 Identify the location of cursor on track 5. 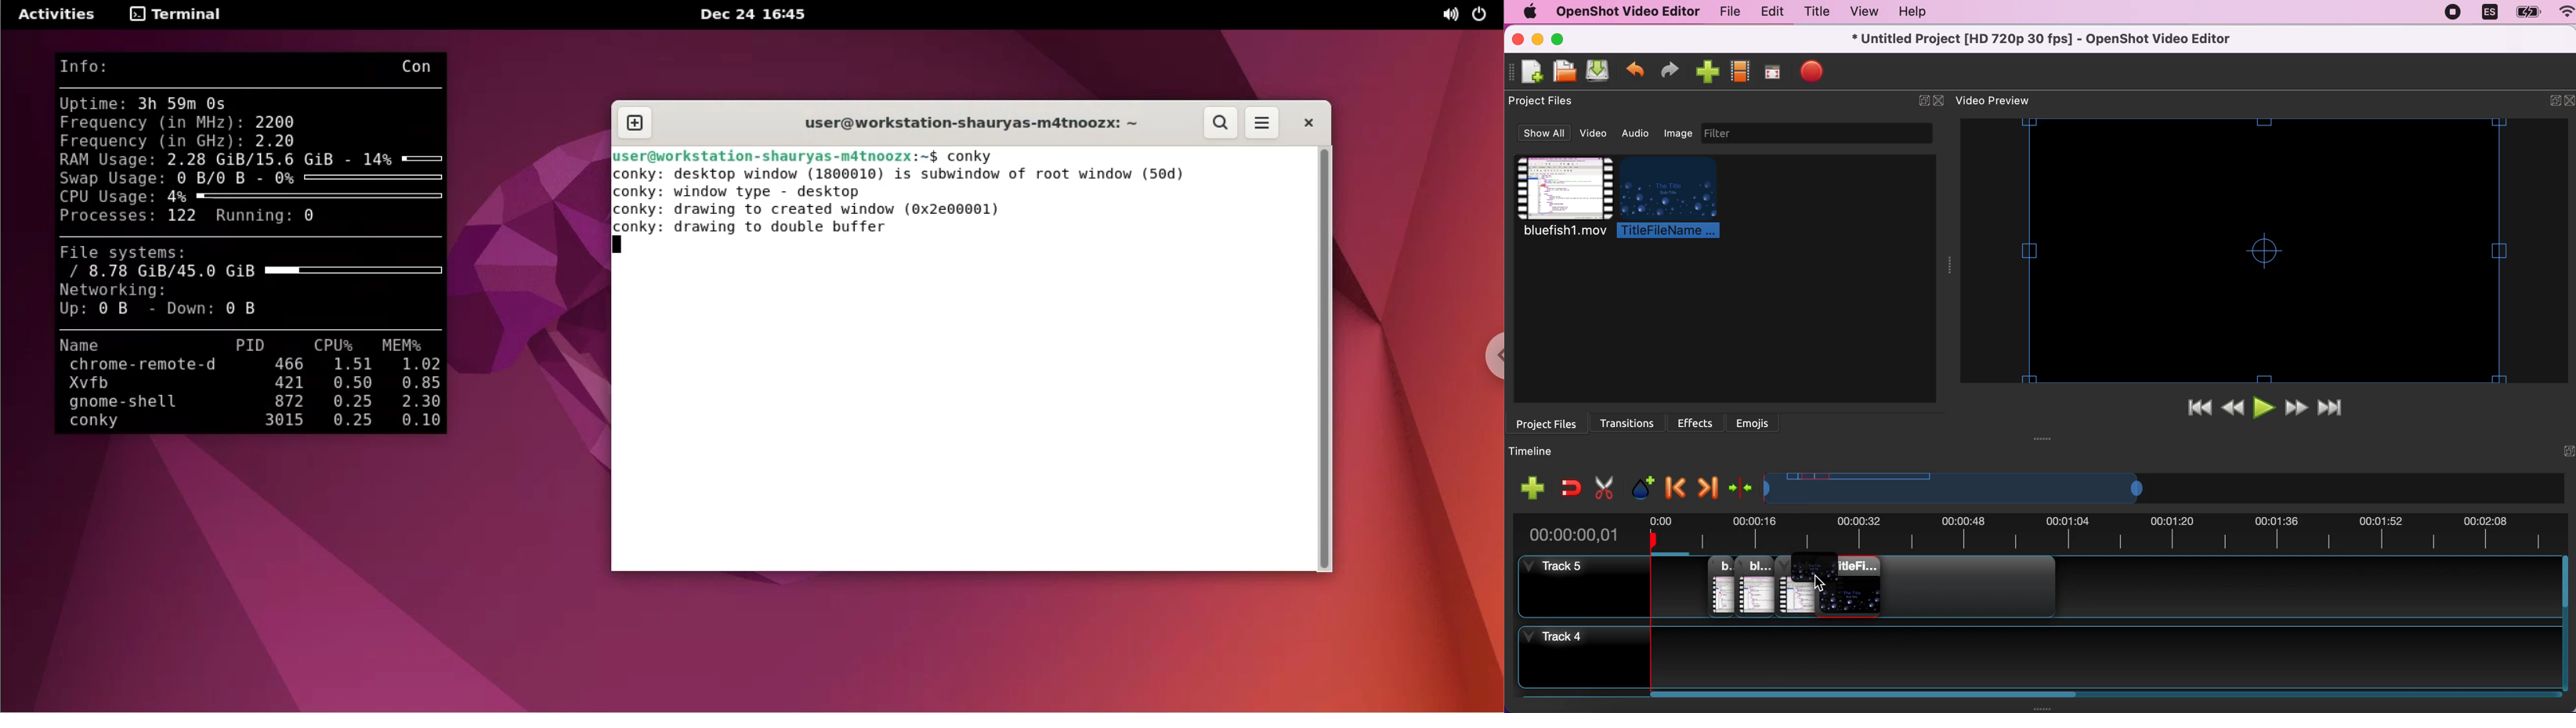
(1819, 588).